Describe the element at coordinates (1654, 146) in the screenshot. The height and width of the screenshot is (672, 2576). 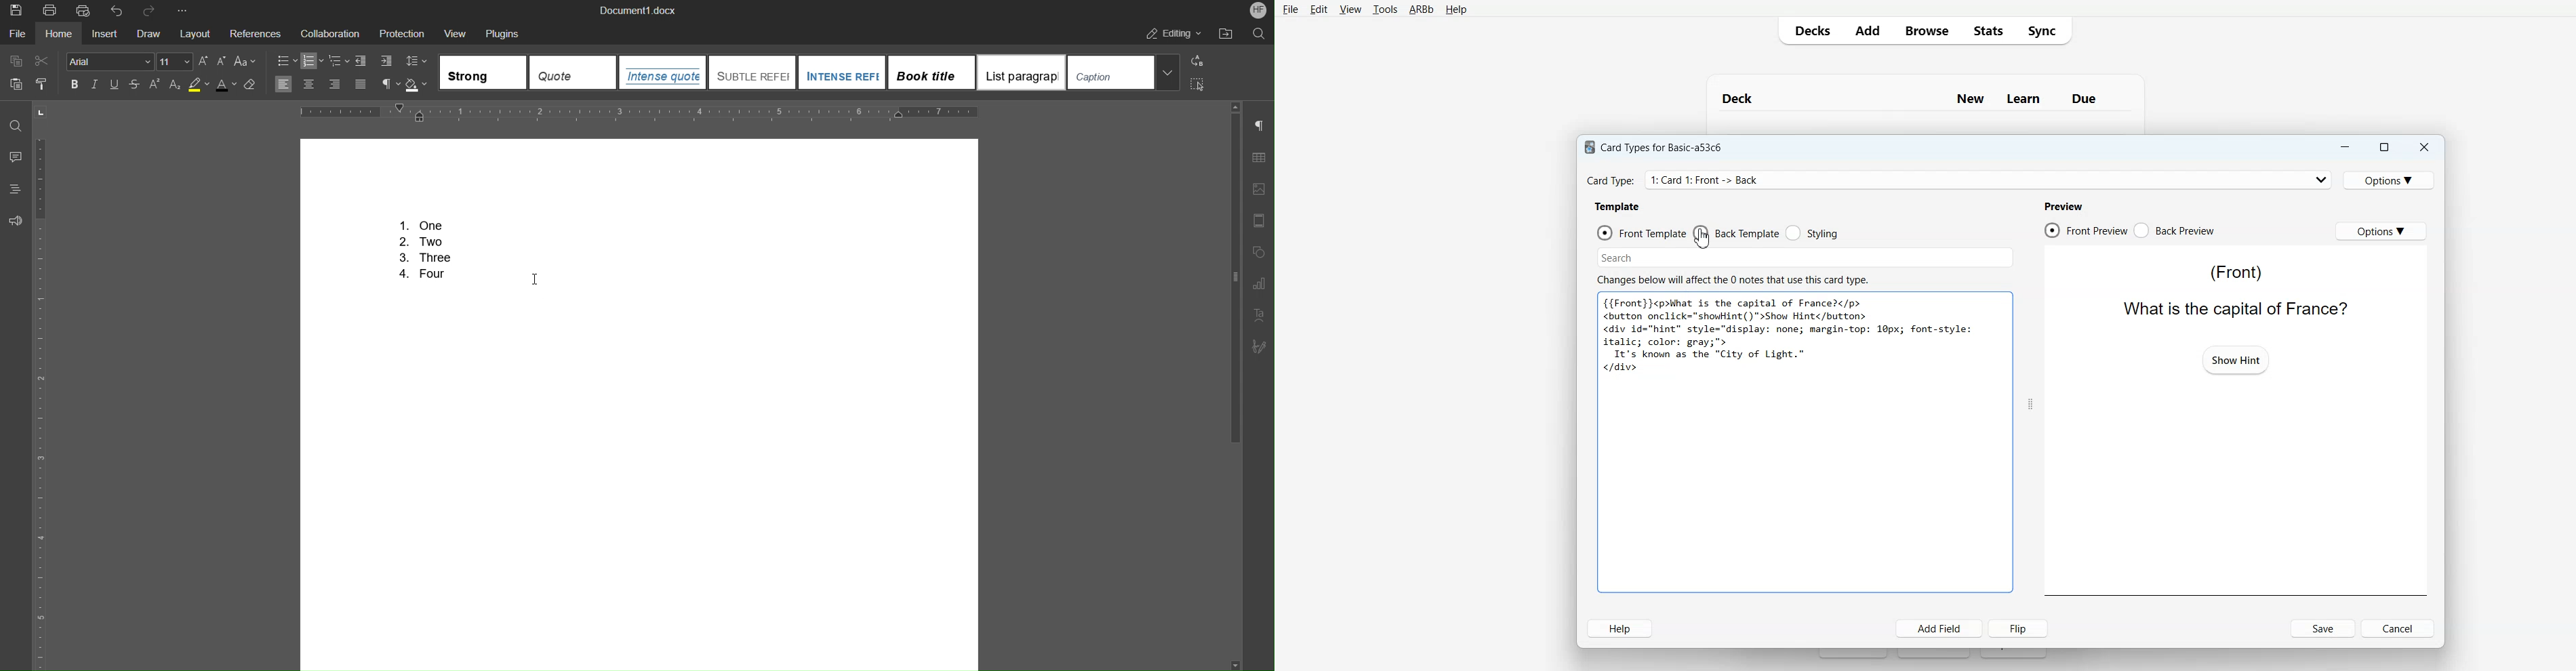
I see `Card Types for Basic-a53c6` at that location.